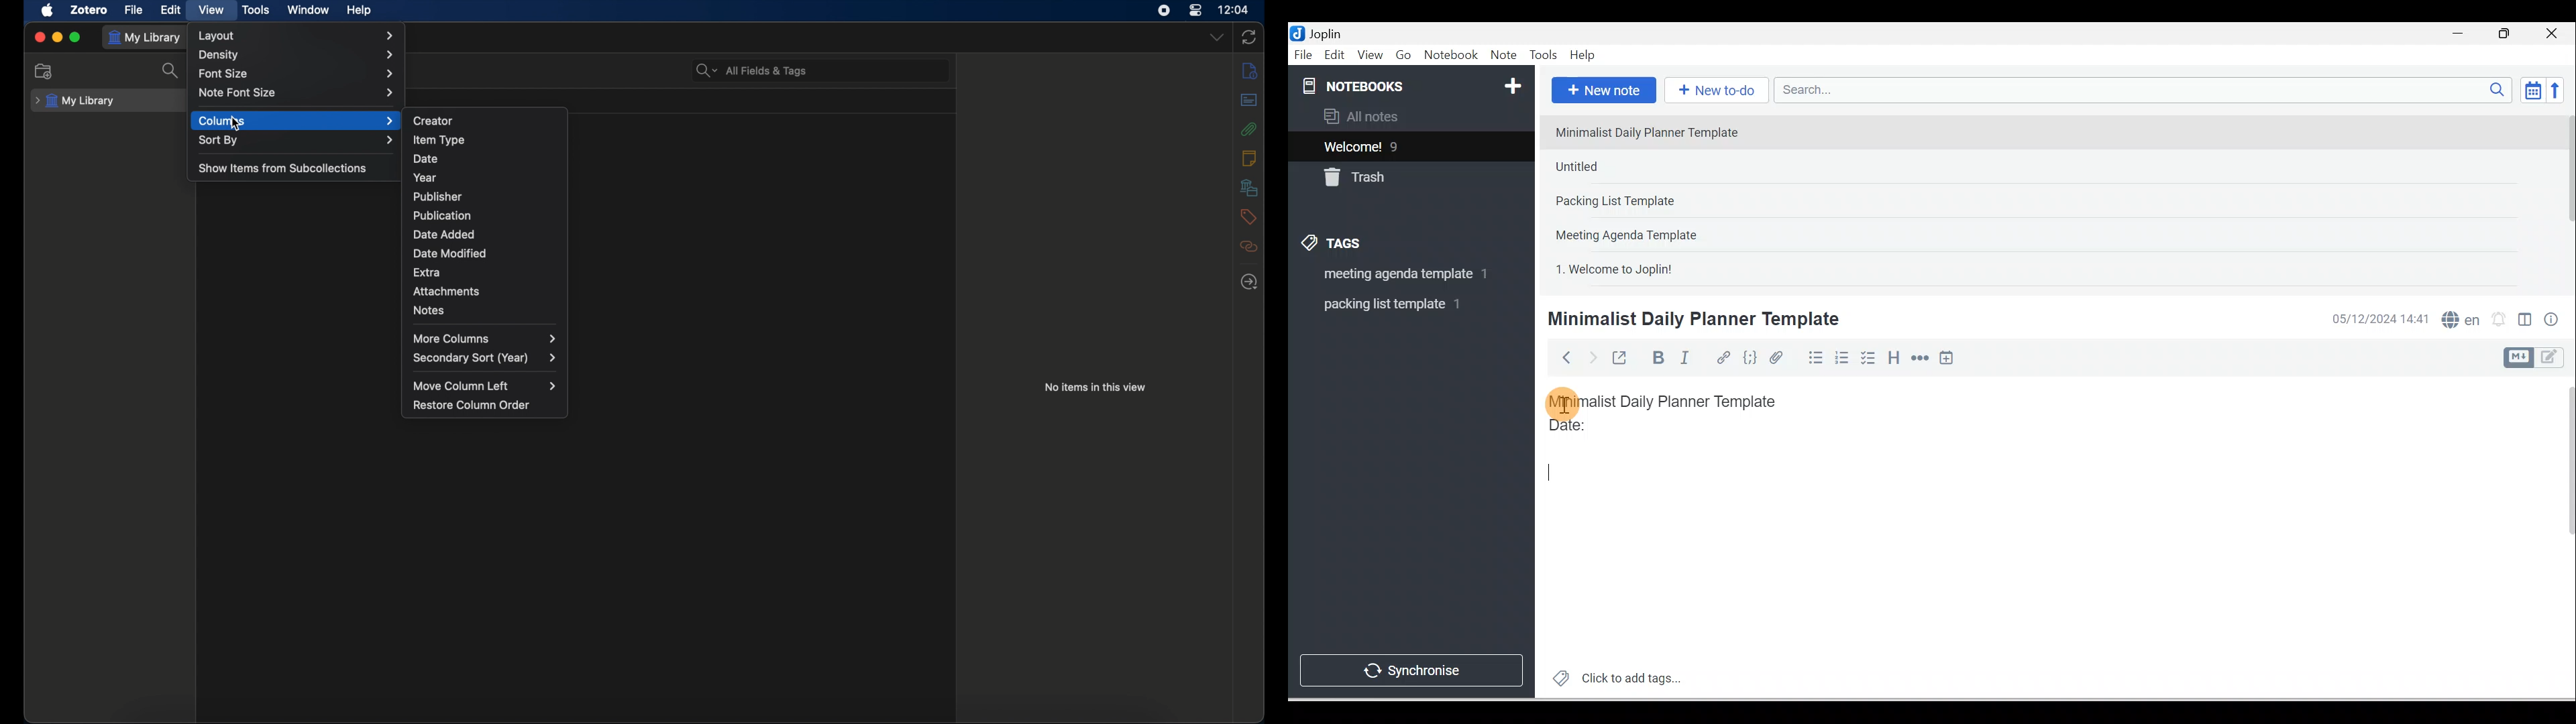 The width and height of the screenshot is (2576, 728). What do you see at coordinates (1687, 360) in the screenshot?
I see `Italic` at bounding box center [1687, 360].